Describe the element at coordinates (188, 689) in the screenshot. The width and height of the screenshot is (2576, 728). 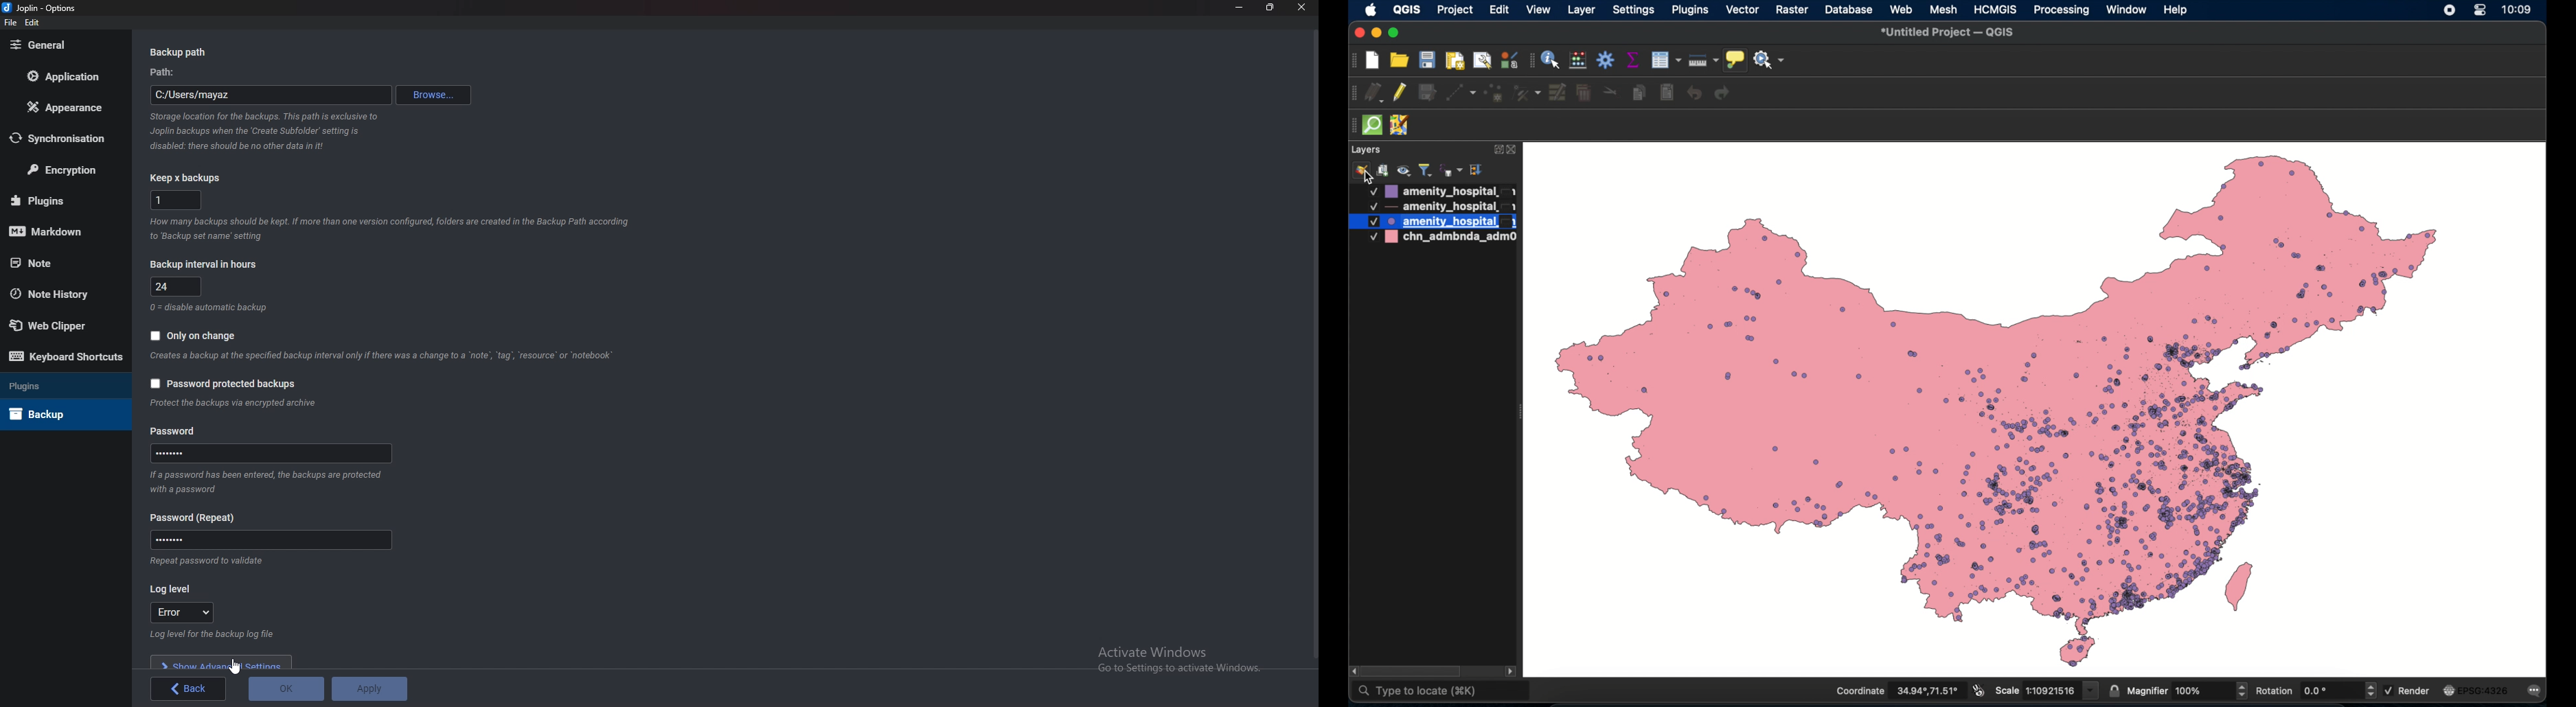
I see `back` at that location.